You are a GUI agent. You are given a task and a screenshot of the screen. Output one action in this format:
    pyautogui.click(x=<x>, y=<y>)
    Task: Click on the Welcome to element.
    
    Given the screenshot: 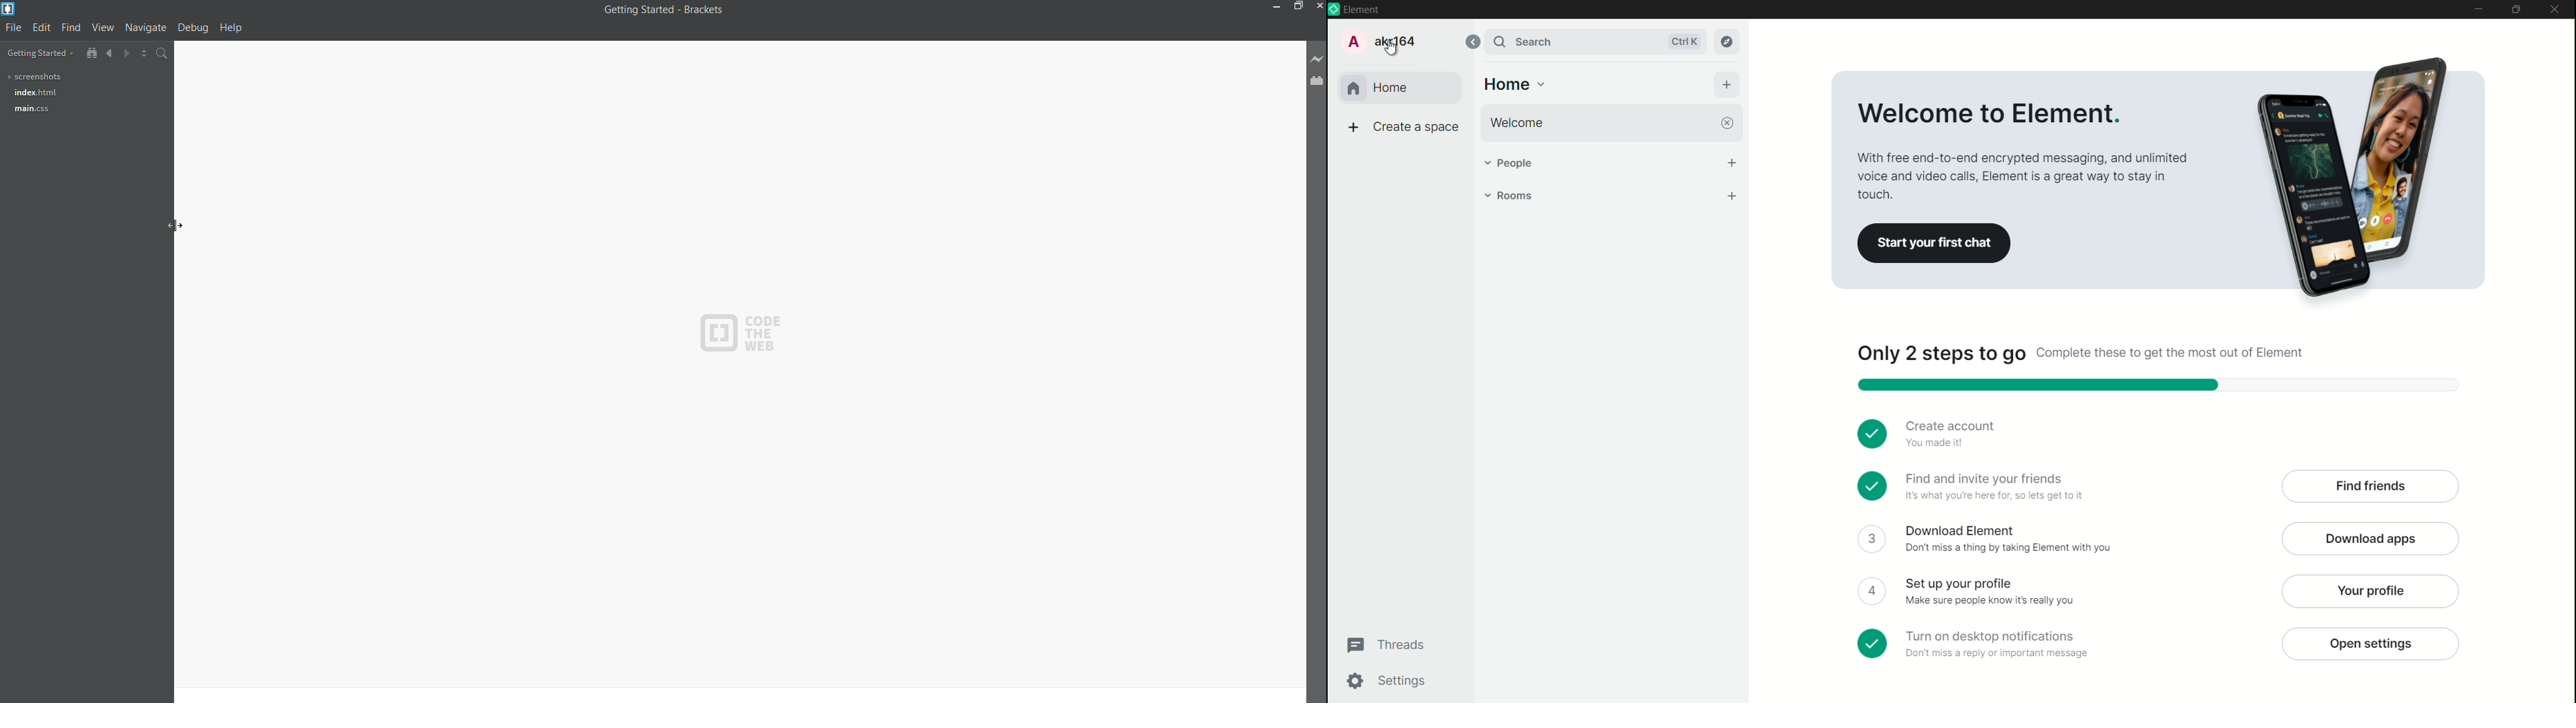 What is the action you would take?
    pyautogui.click(x=1987, y=115)
    